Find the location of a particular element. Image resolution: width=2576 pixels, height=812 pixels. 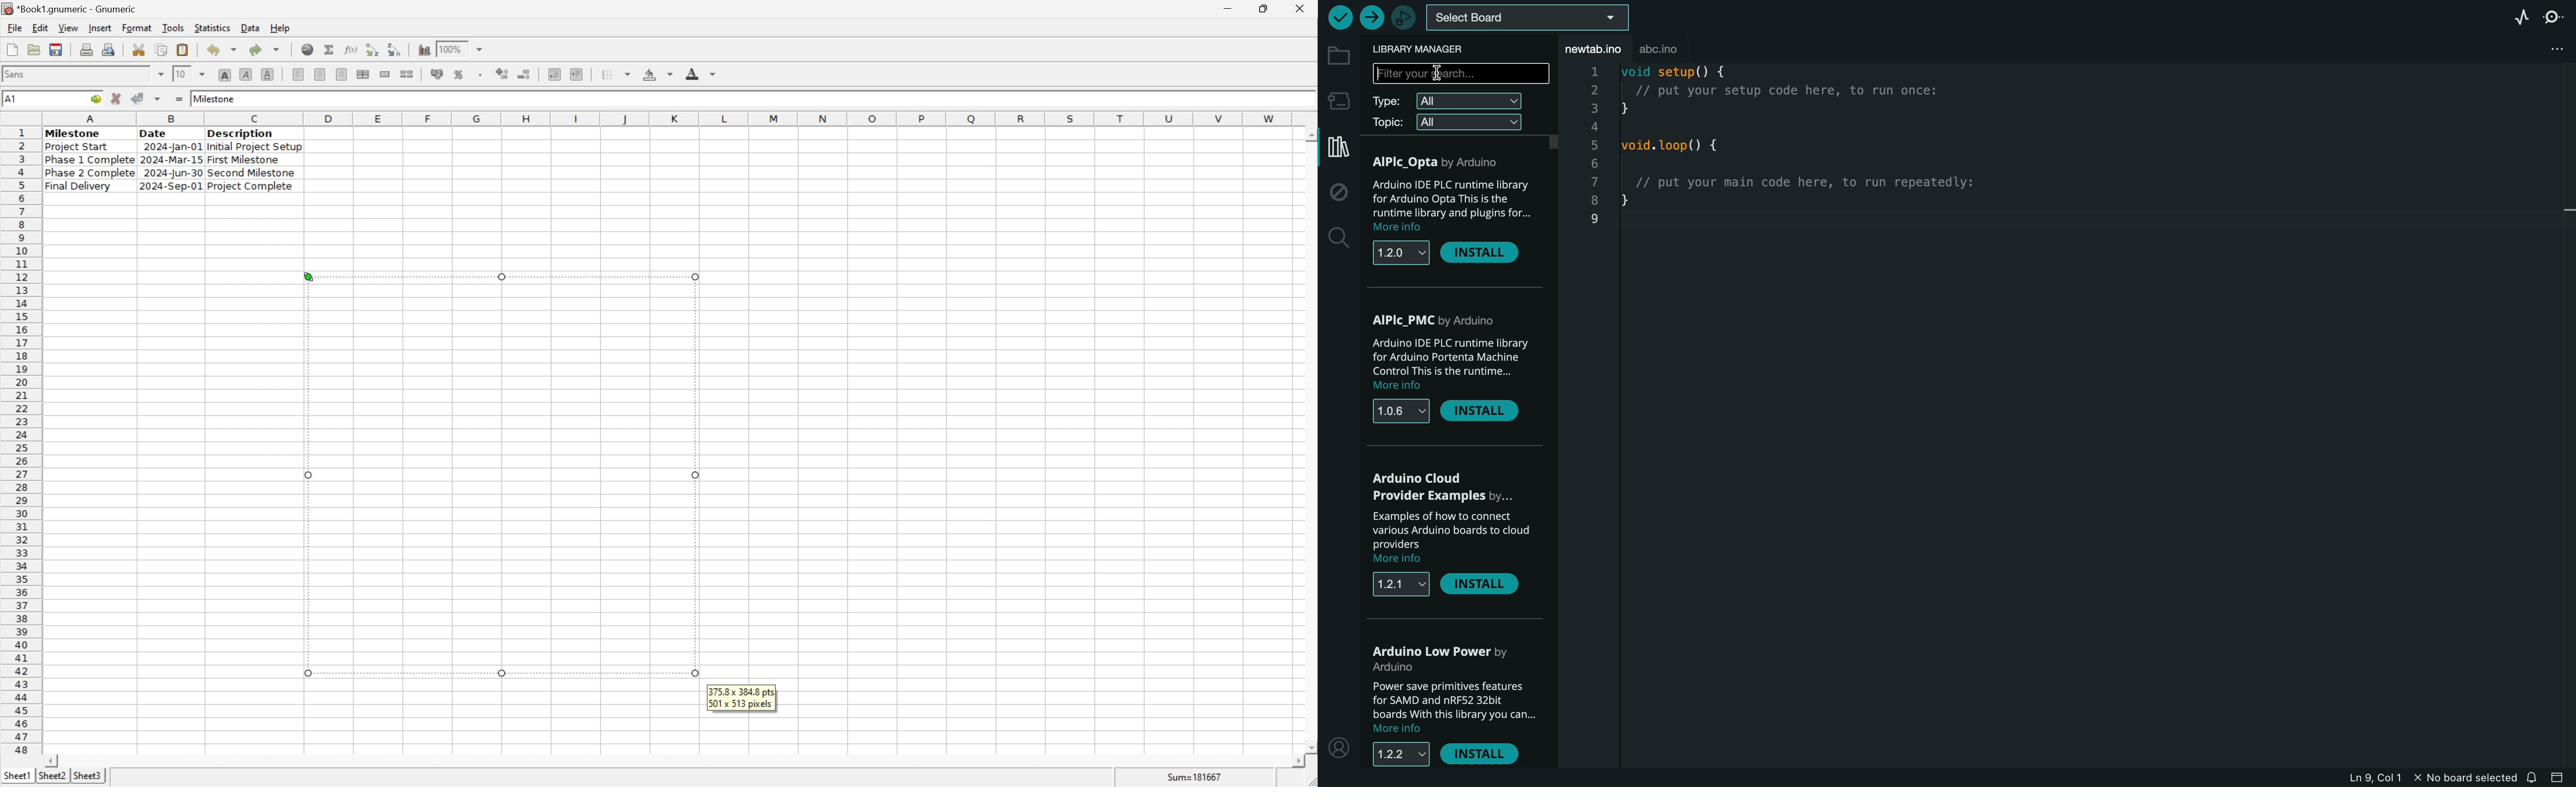

statistics is located at coordinates (214, 28).